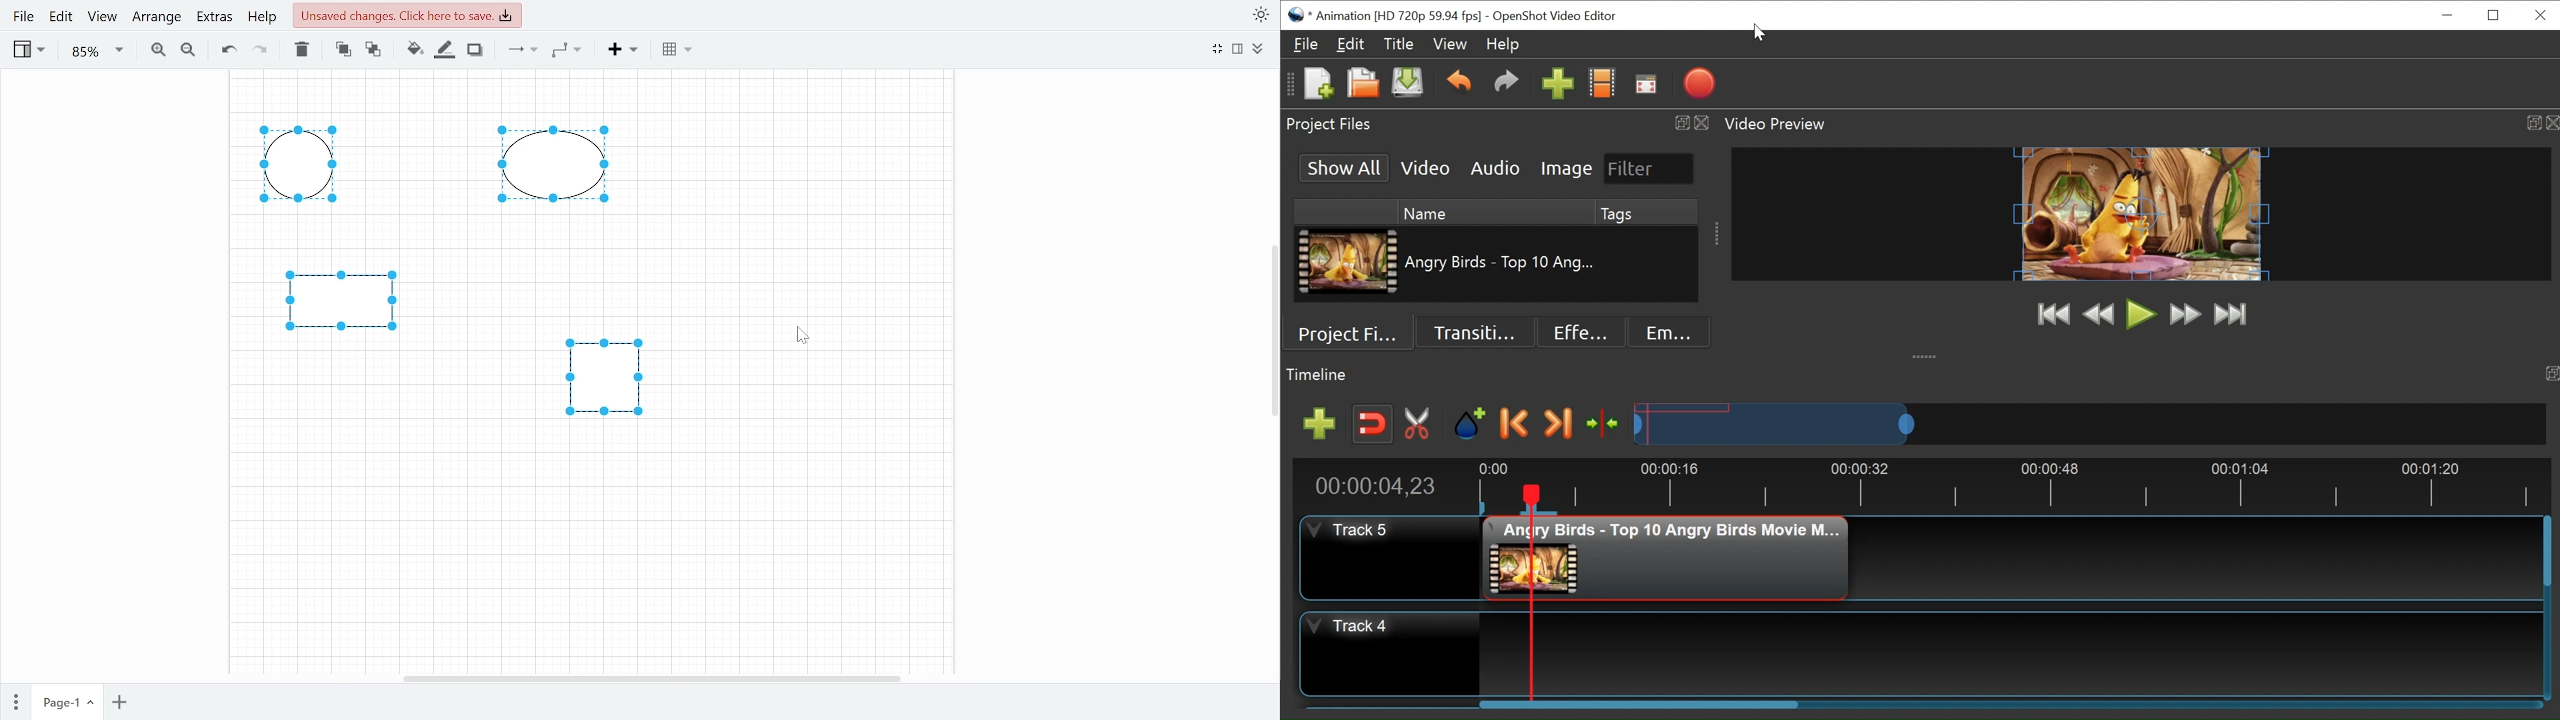 This screenshot has width=2576, height=728. What do you see at coordinates (28, 52) in the screenshot?
I see `View` at bounding box center [28, 52].